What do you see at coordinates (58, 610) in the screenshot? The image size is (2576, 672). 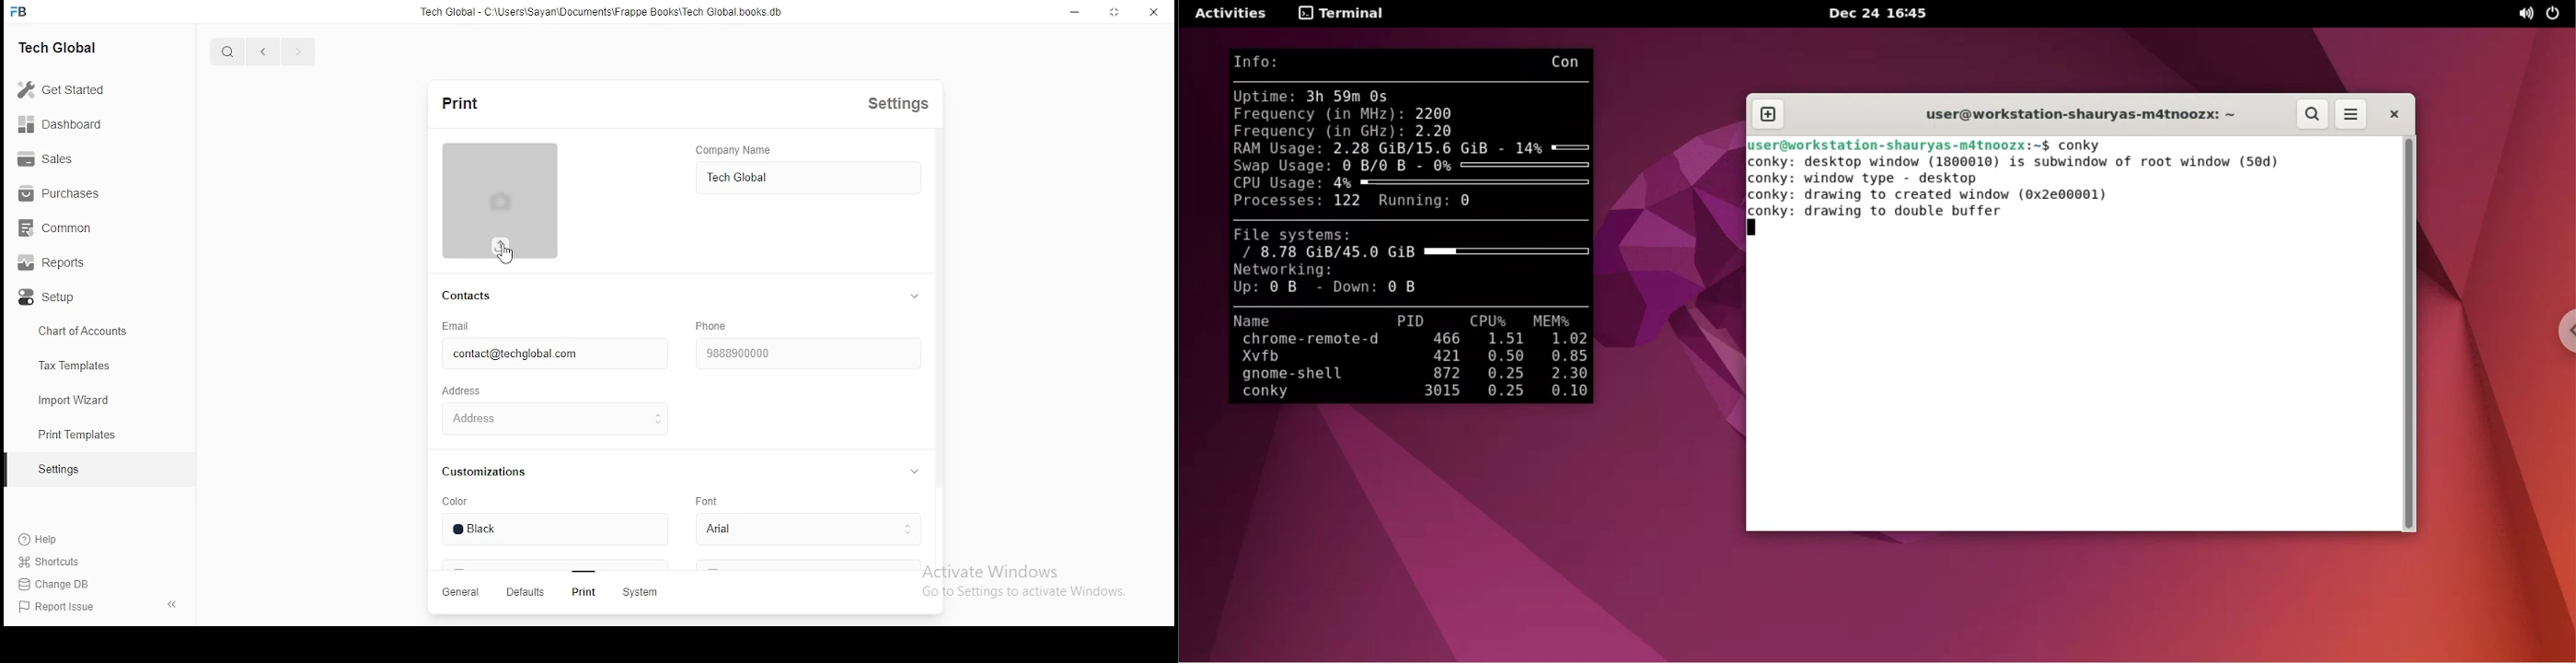 I see `Report Issue` at bounding box center [58, 610].